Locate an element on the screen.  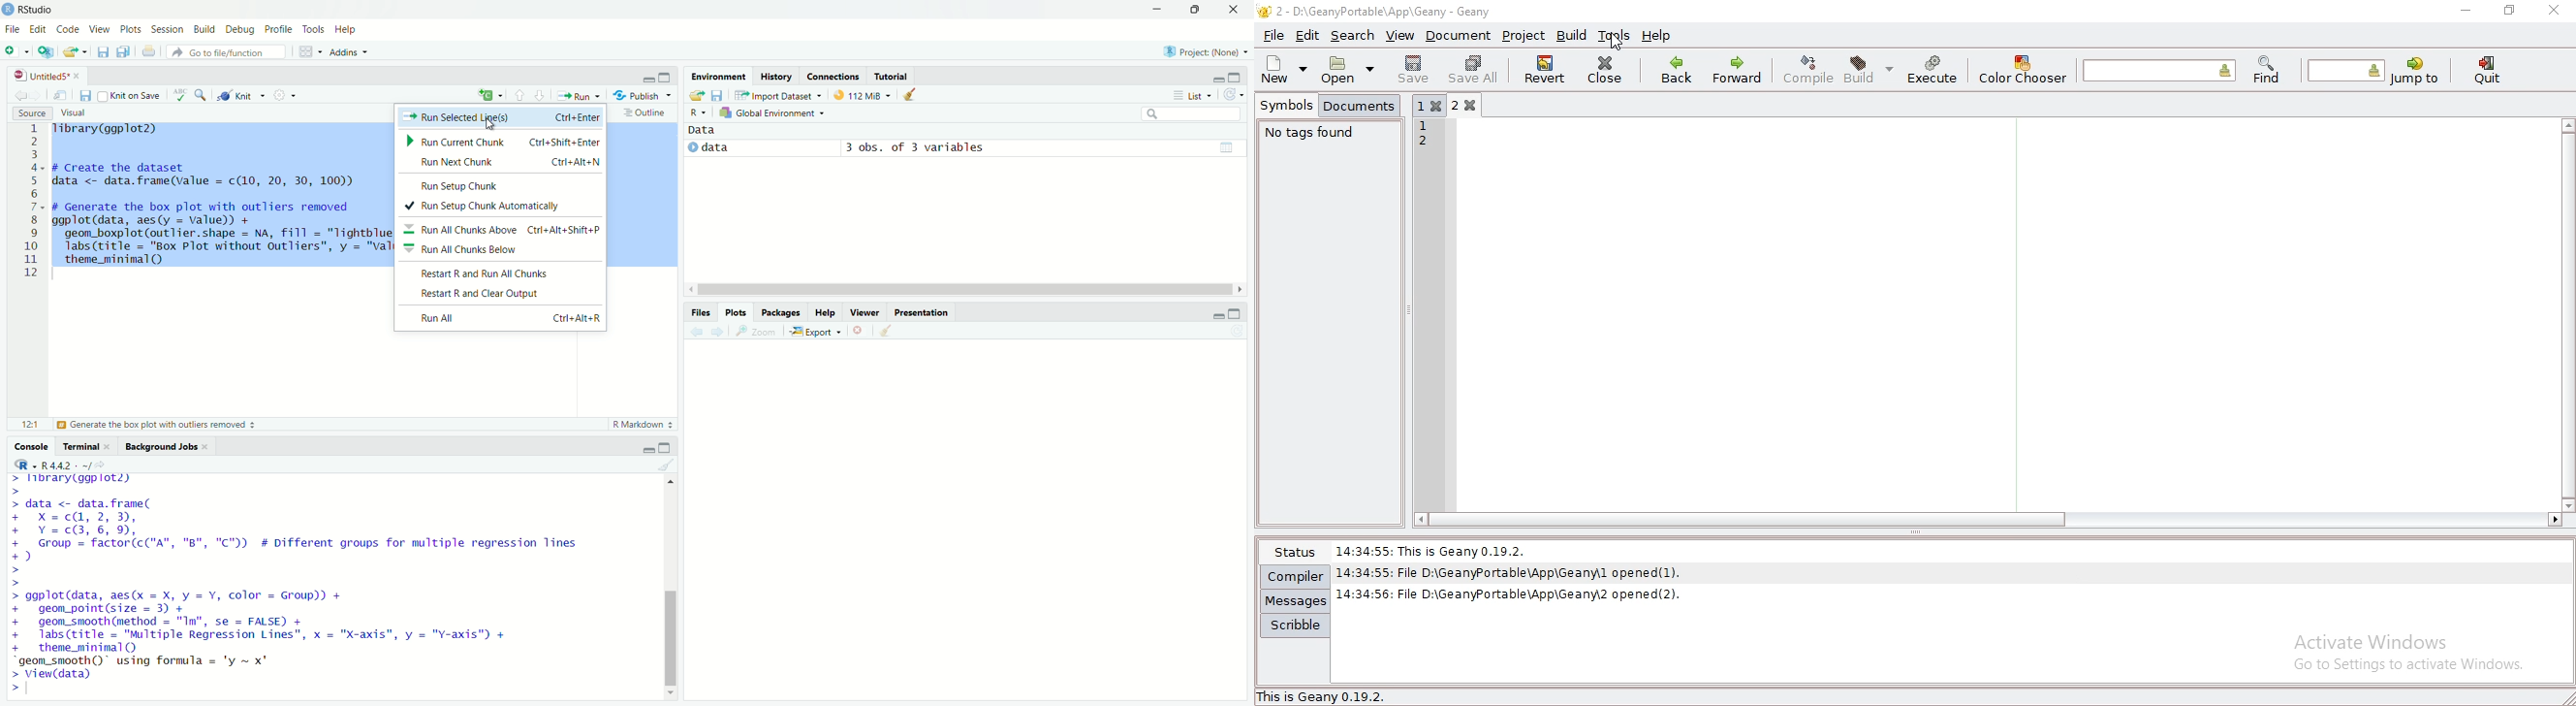
Presentation is located at coordinates (921, 311).